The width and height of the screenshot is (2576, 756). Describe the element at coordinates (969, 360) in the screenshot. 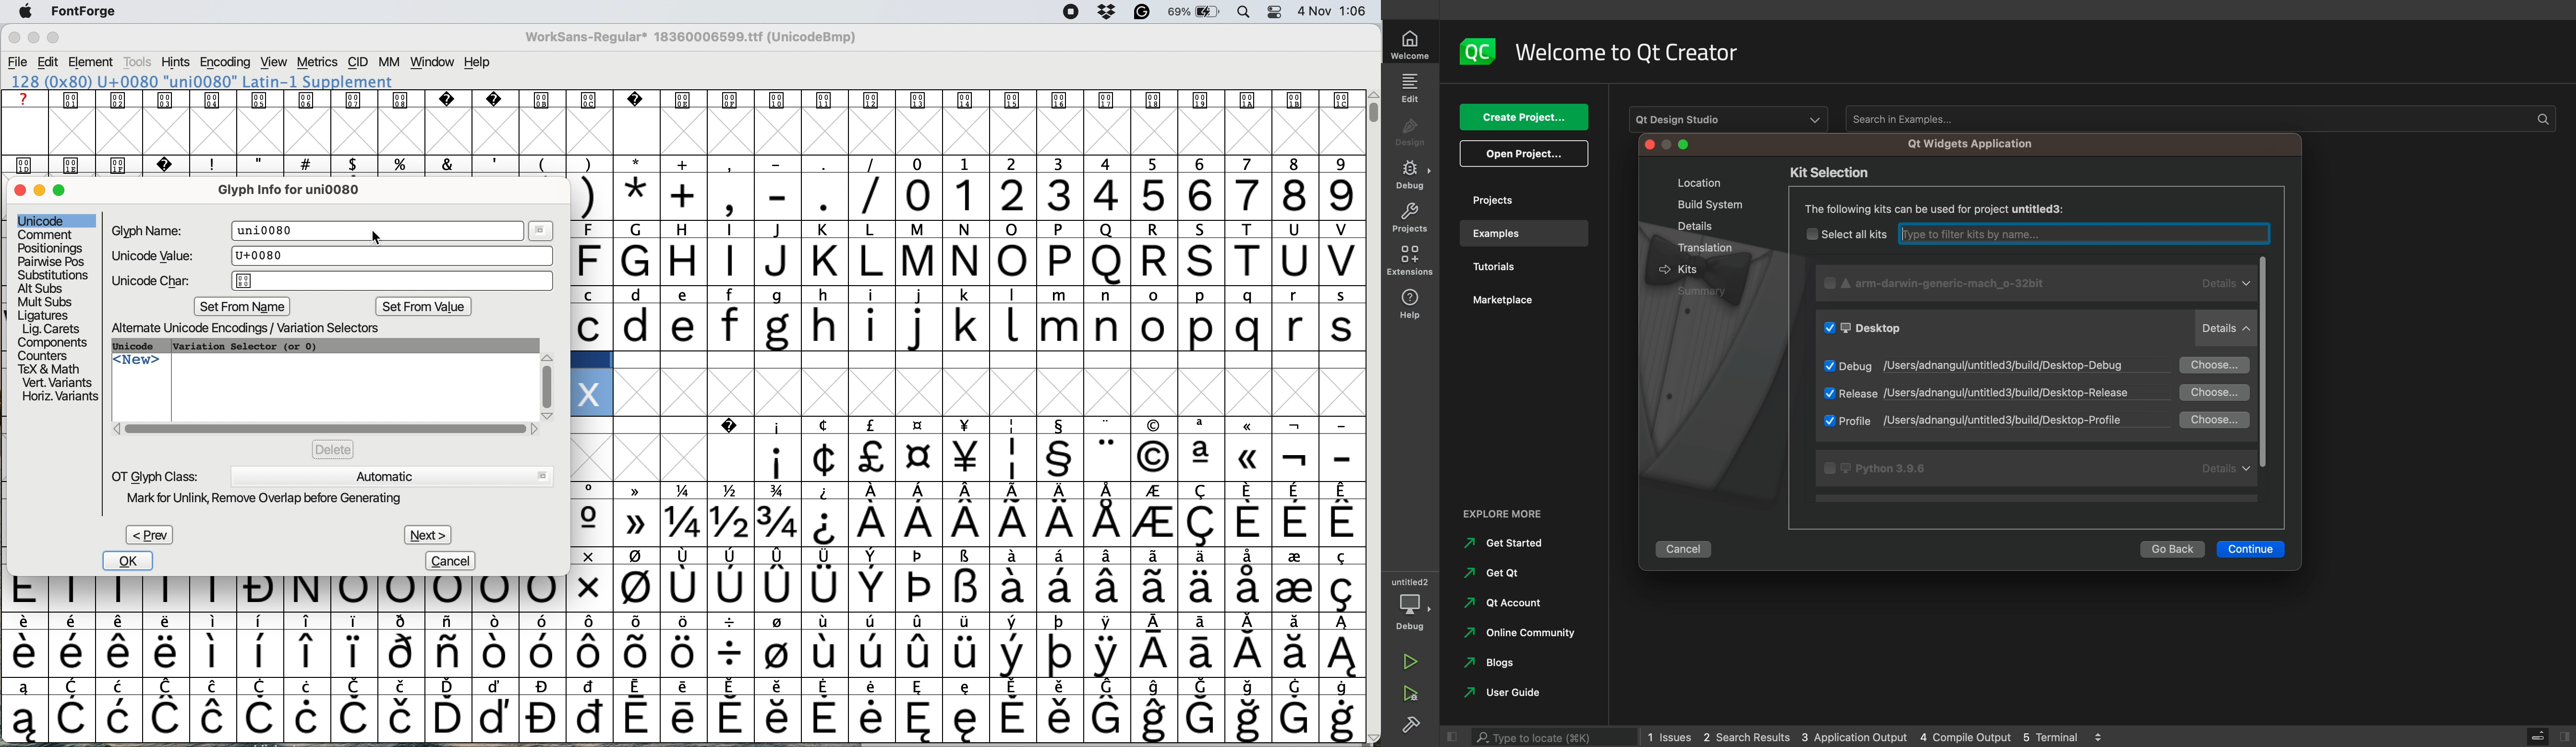

I see `data cells` at that location.